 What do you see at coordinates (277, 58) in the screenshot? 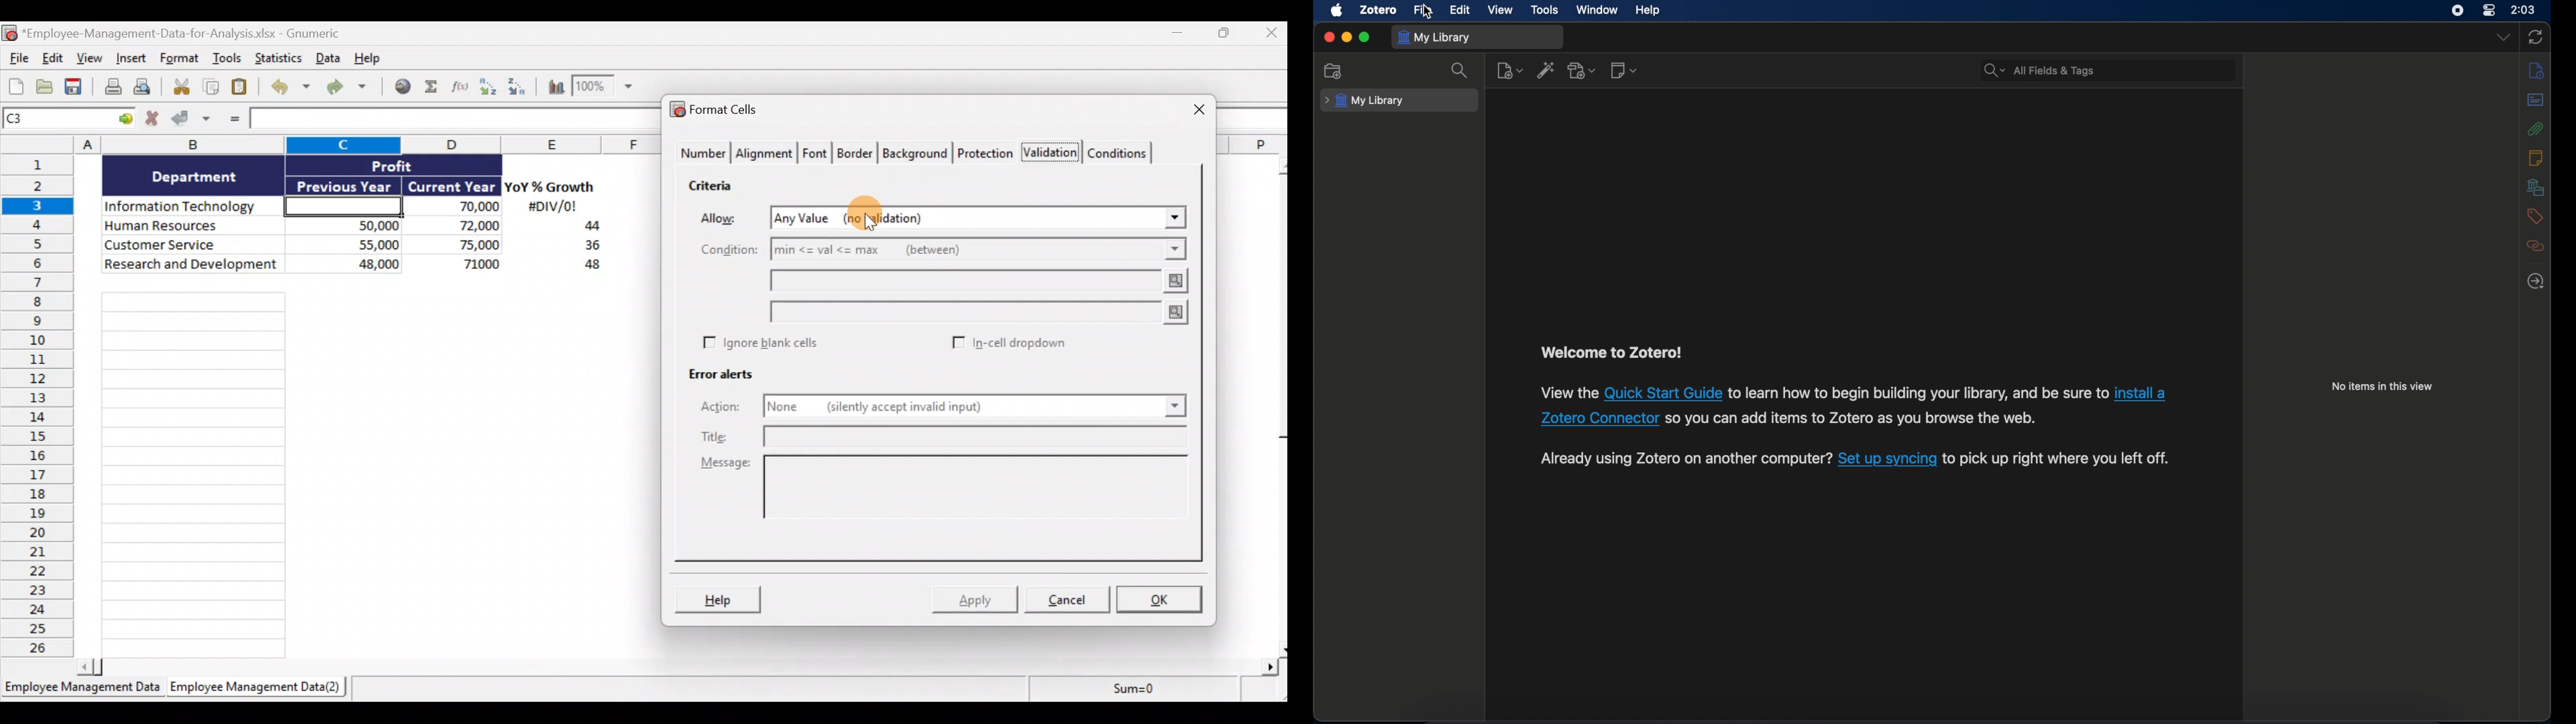
I see `Statistics` at bounding box center [277, 58].